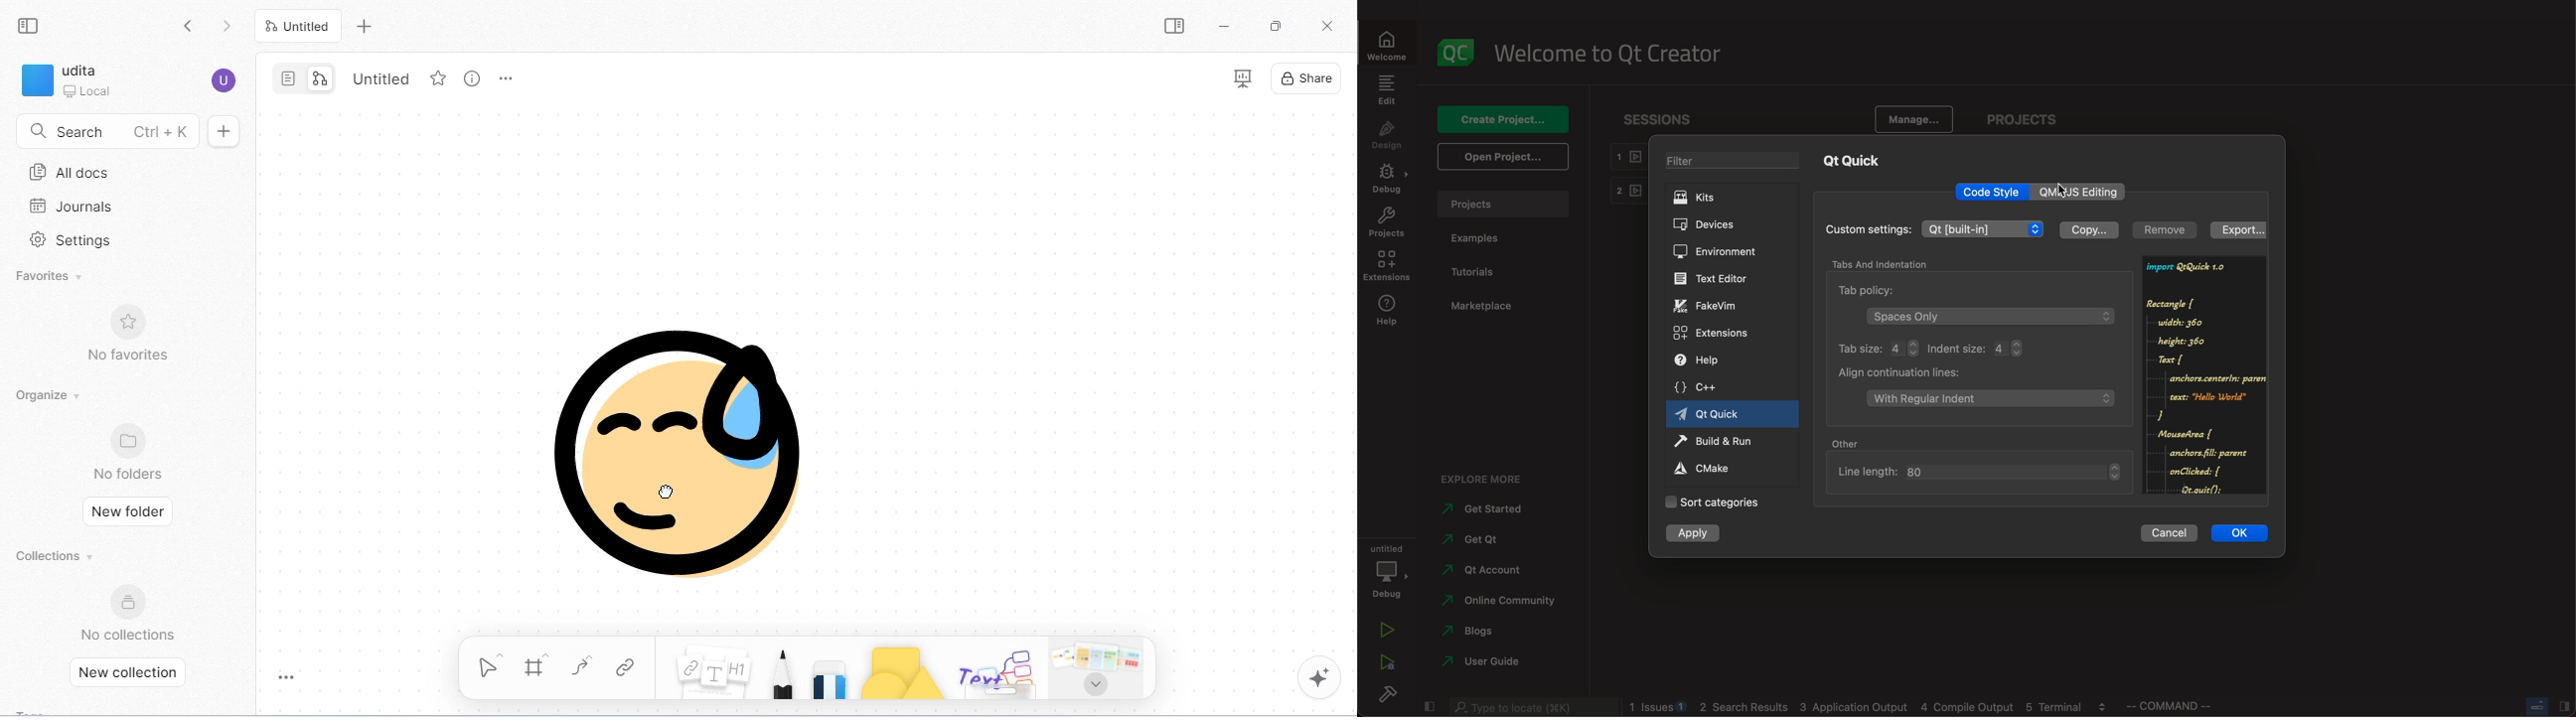 This screenshot has width=2576, height=728. I want to click on editor, so click(1715, 279).